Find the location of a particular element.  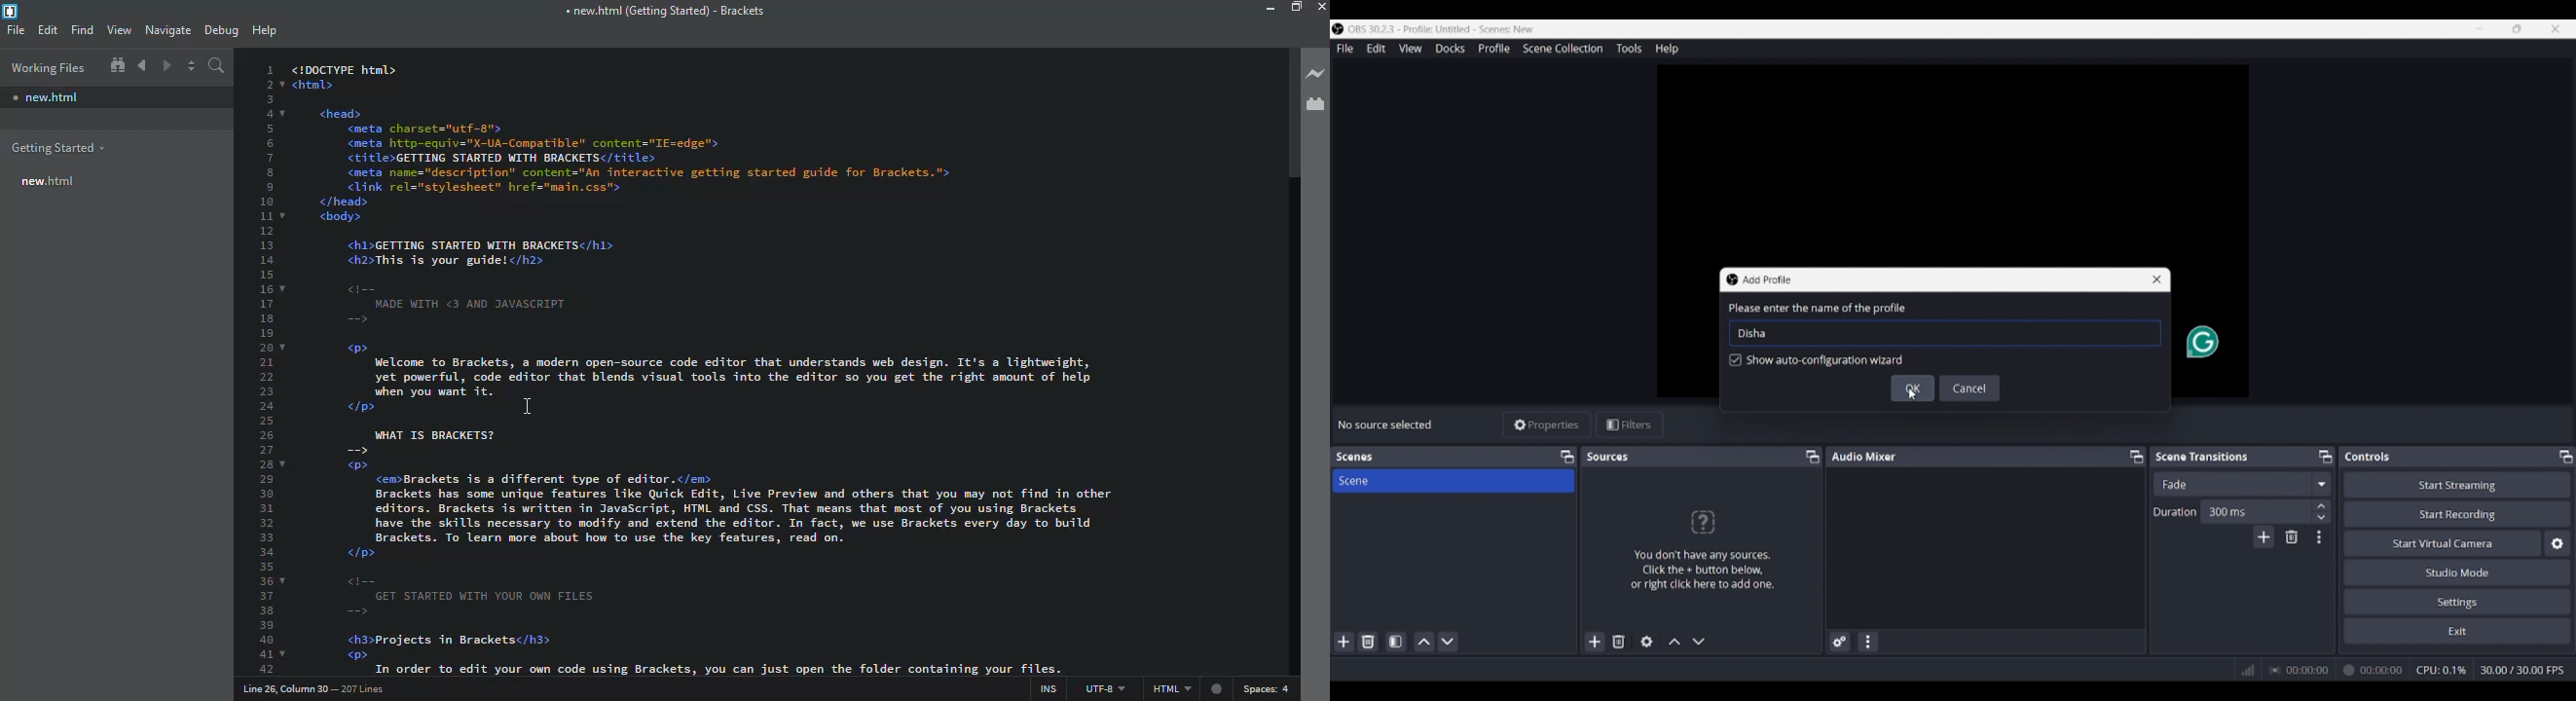

scroll bar is located at coordinates (1285, 110).